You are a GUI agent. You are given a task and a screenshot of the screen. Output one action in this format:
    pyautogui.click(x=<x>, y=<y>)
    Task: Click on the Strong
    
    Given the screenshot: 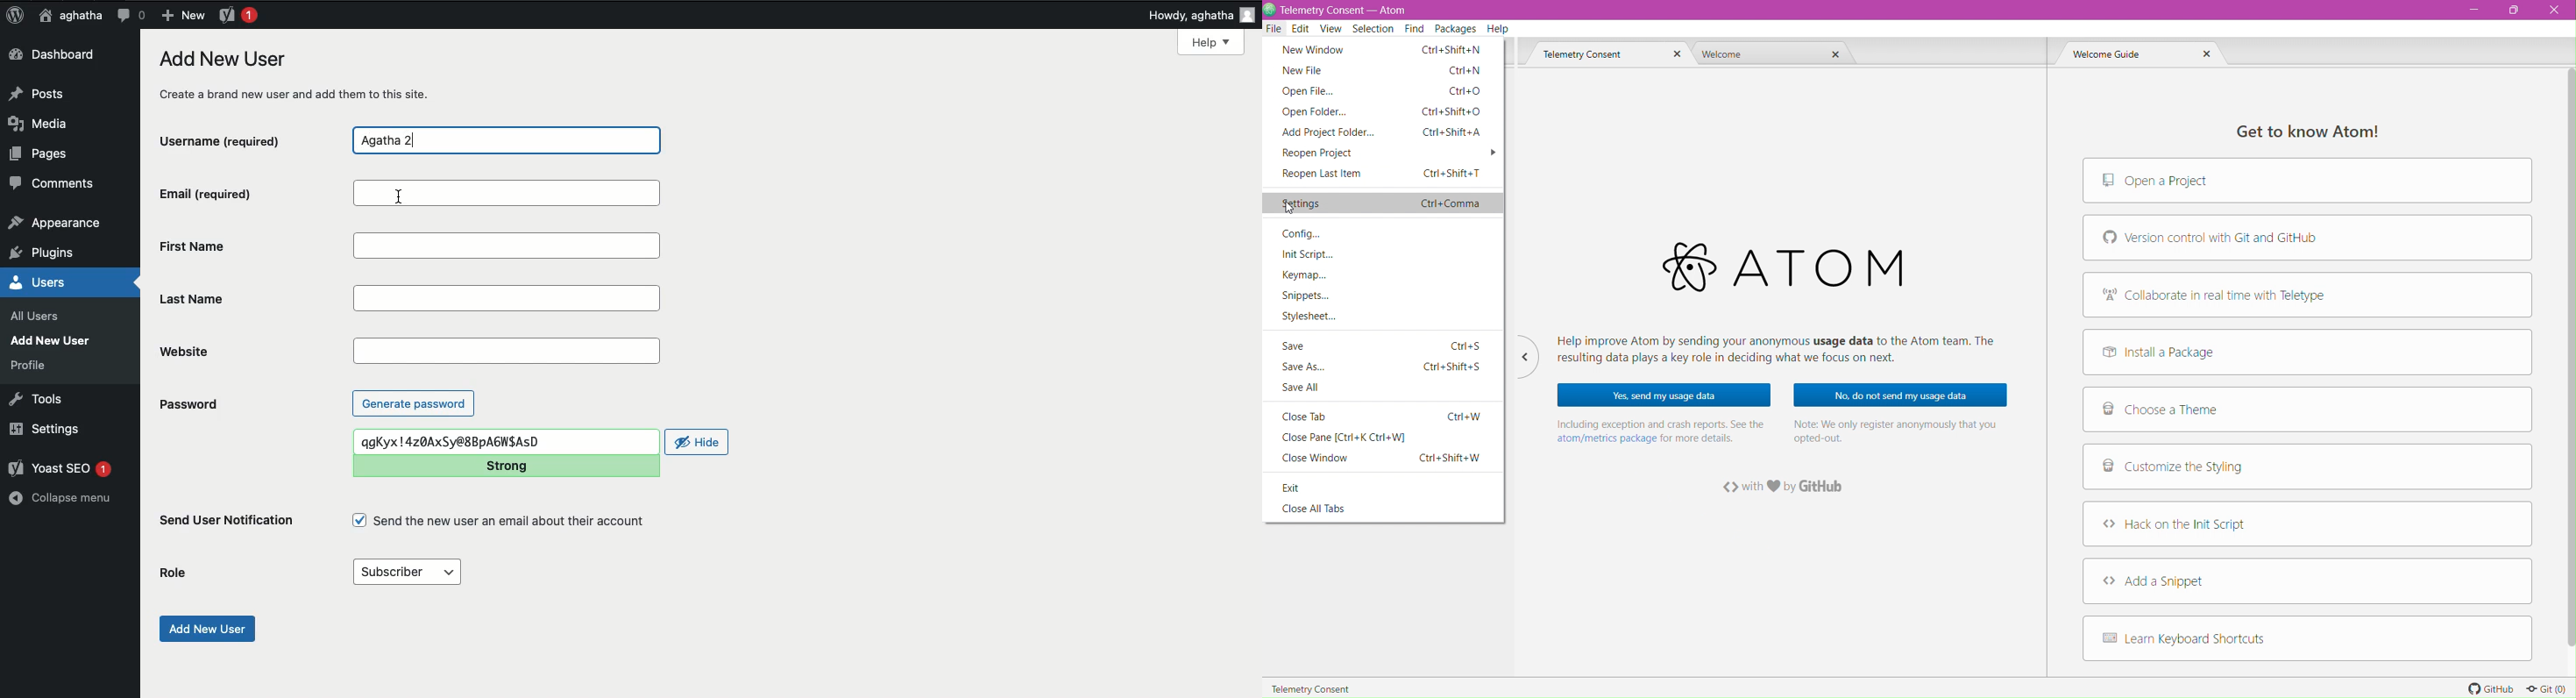 What is the action you would take?
    pyautogui.click(x=510, y=466)
    